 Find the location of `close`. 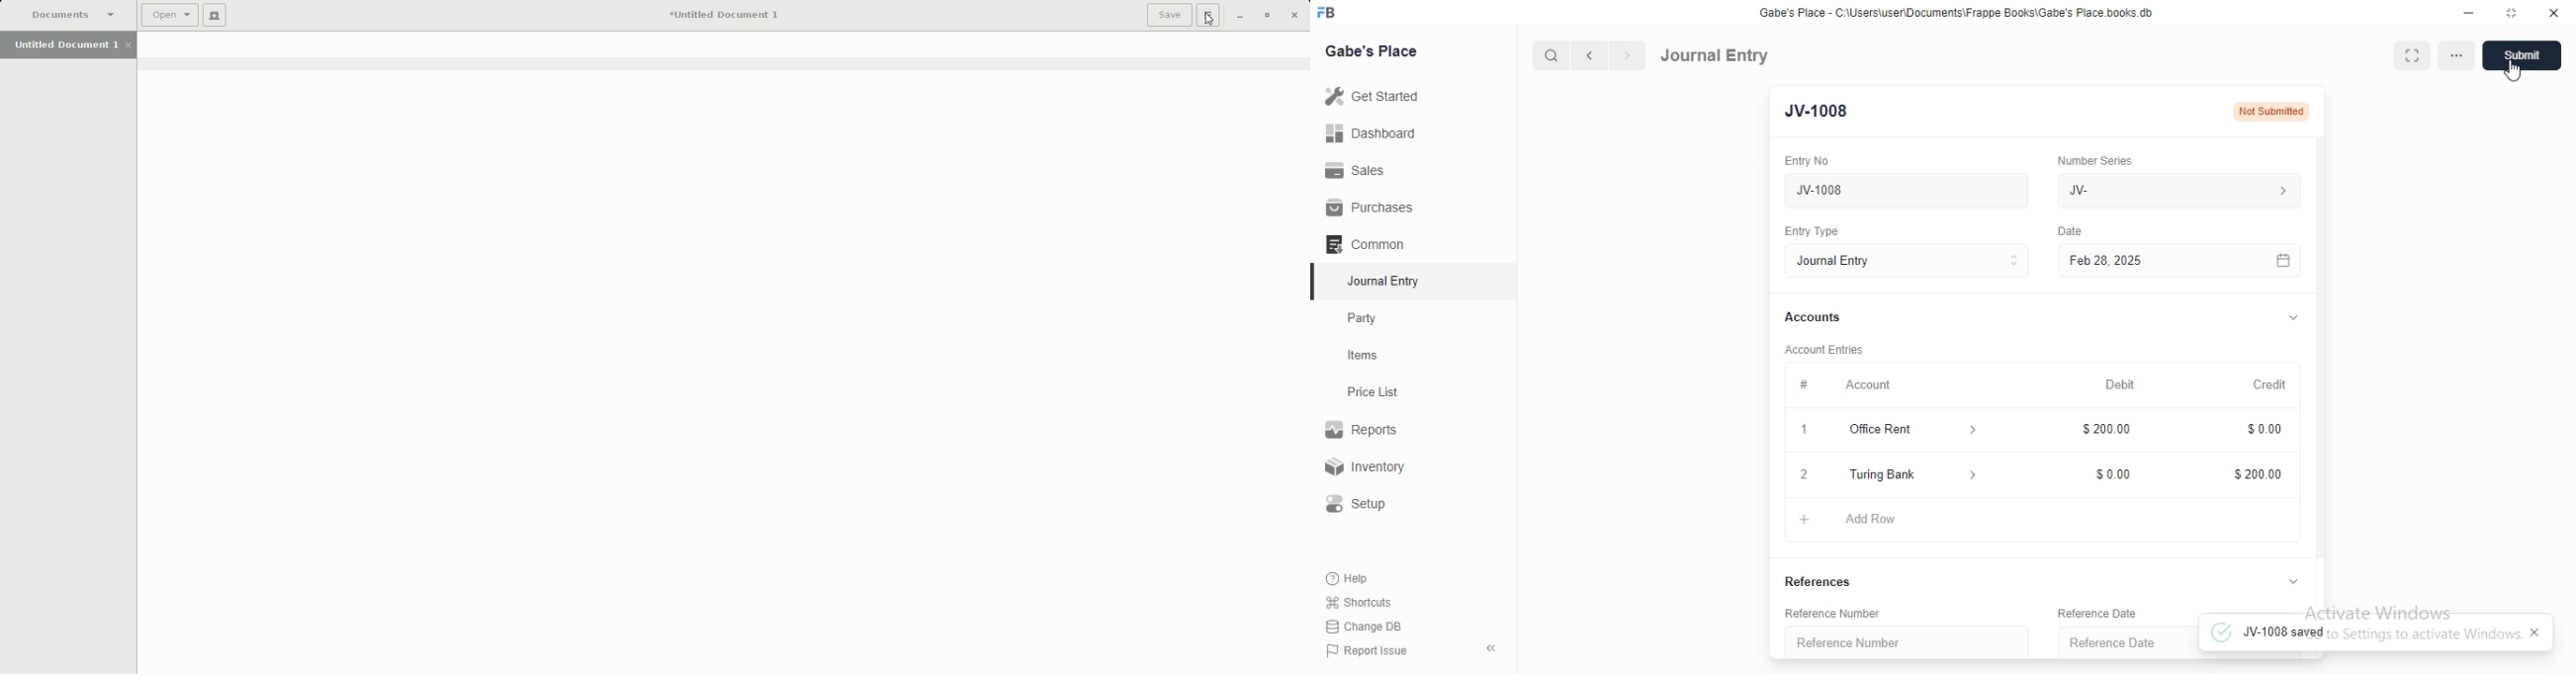

close is located at coordinates (2554, 11).